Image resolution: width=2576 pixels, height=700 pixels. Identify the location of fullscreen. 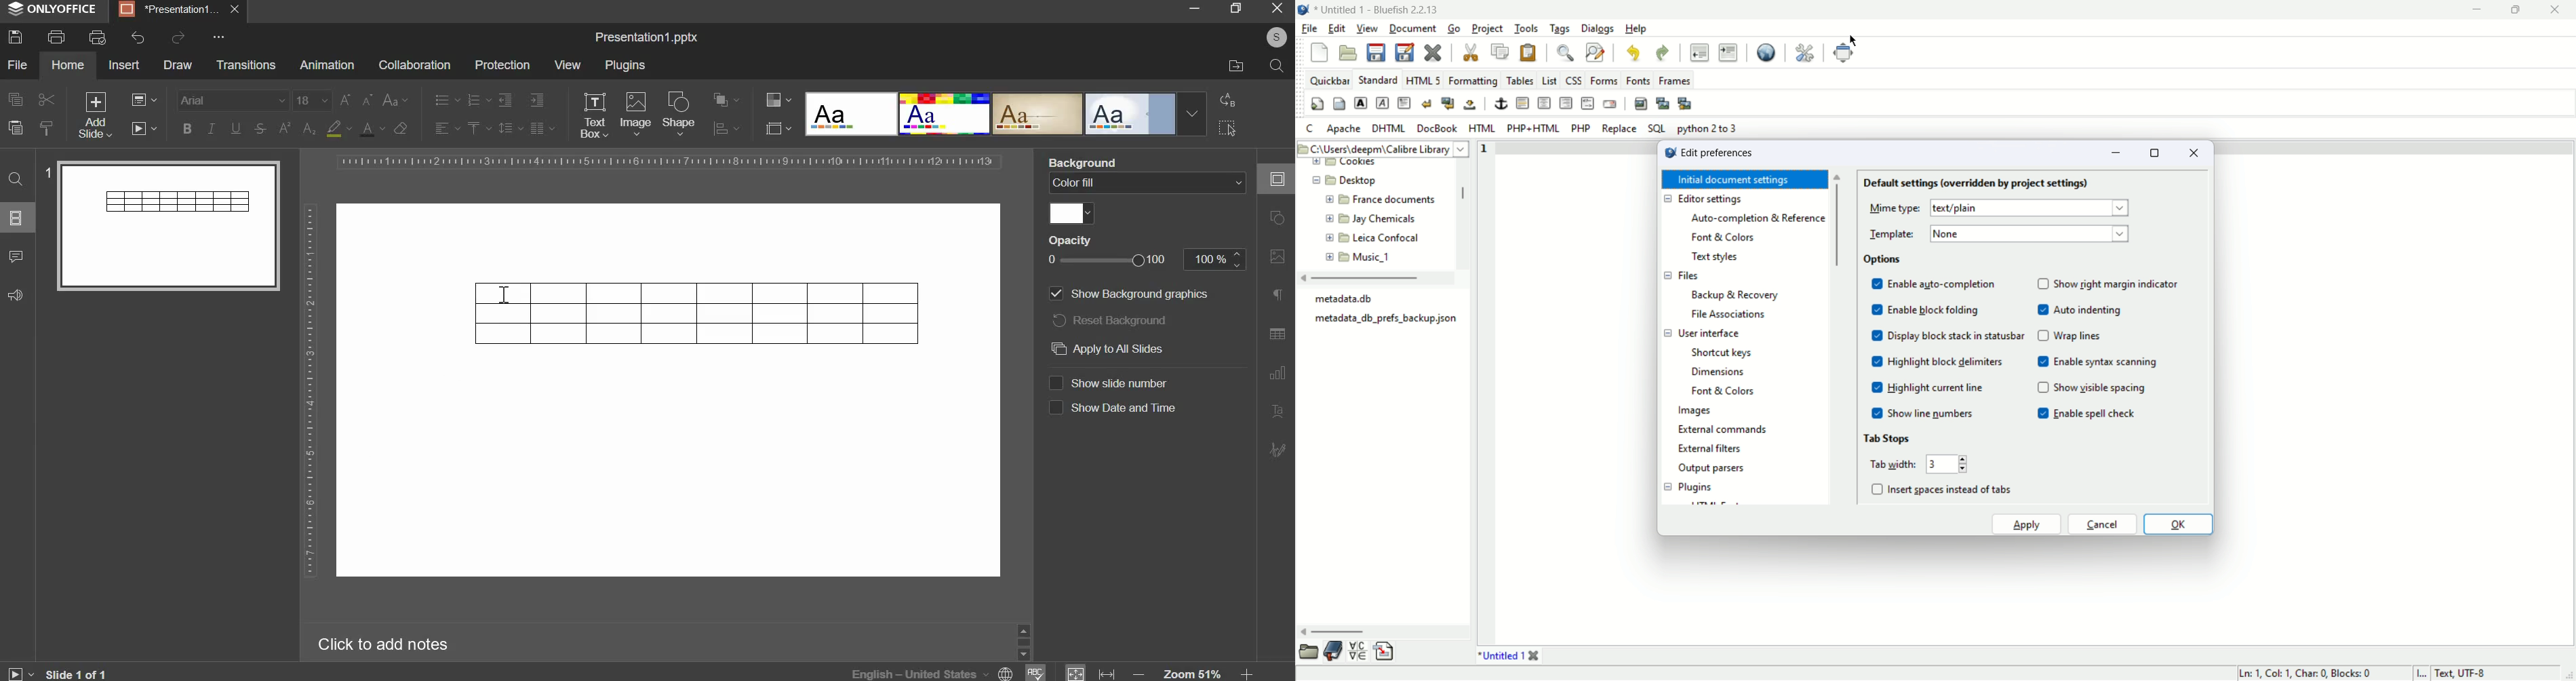
(1842, 53).